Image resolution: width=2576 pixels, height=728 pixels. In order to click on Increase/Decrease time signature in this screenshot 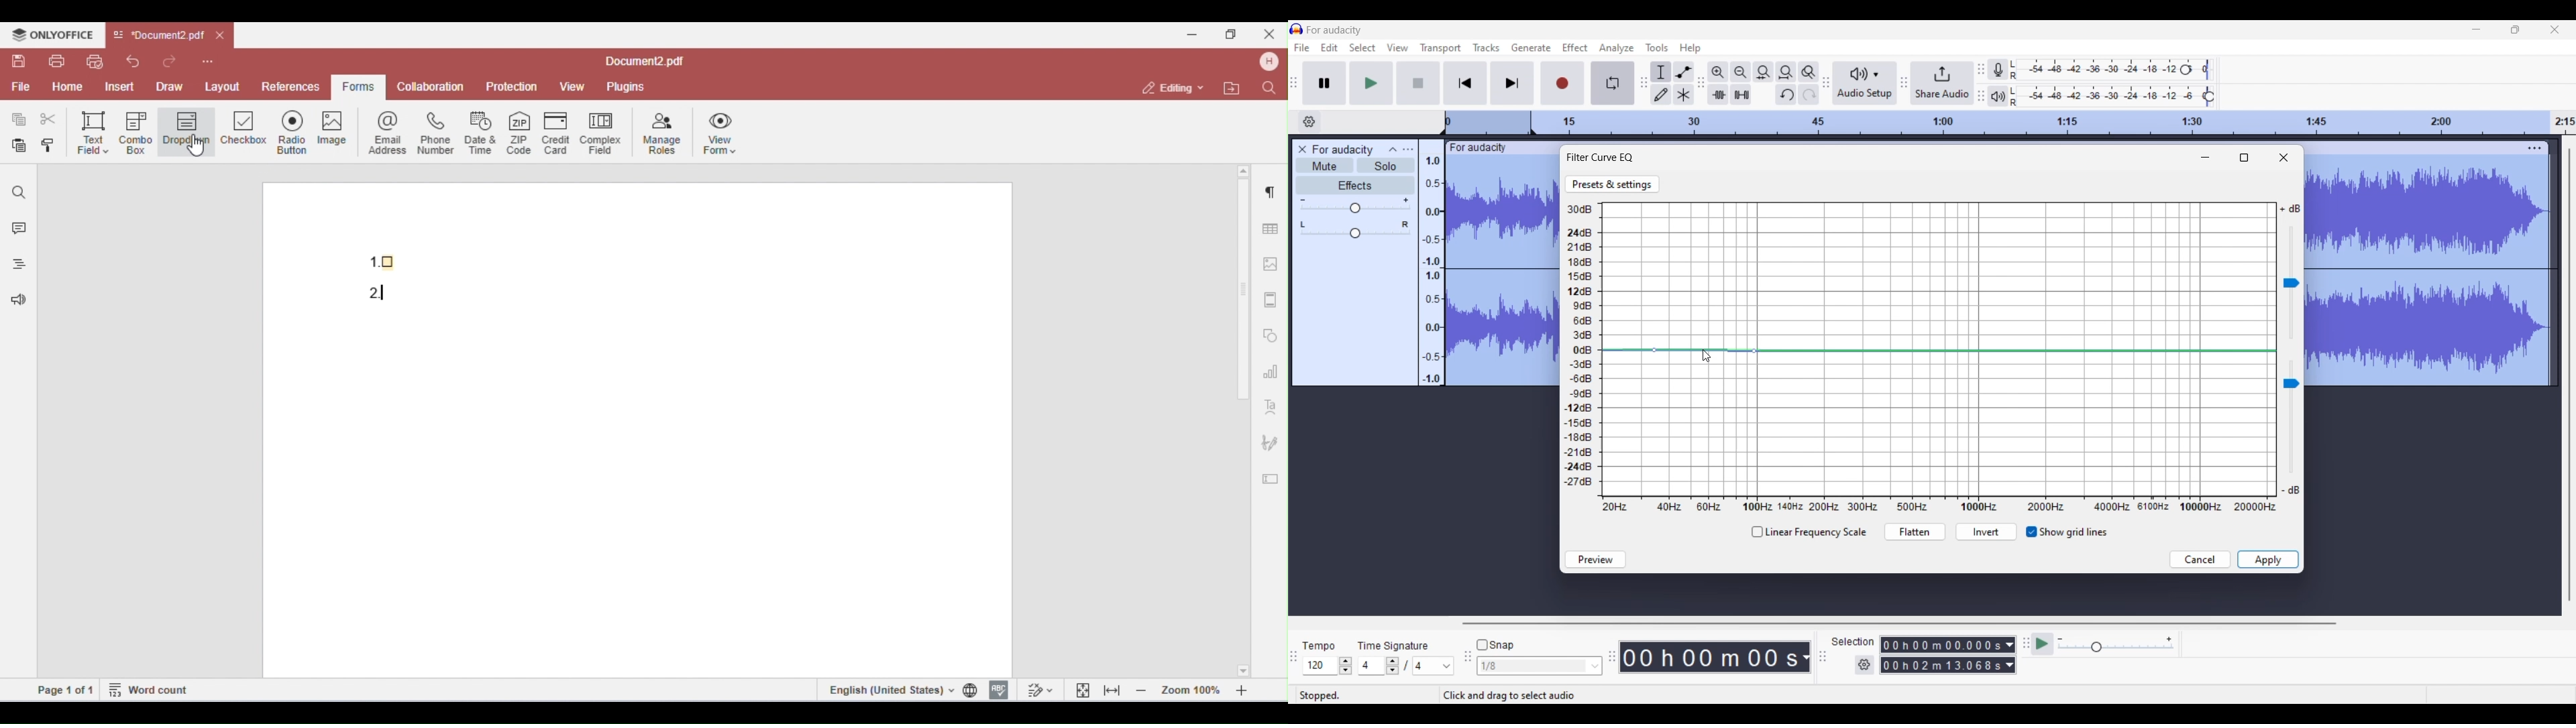, I will do `click(1393, 666)`.